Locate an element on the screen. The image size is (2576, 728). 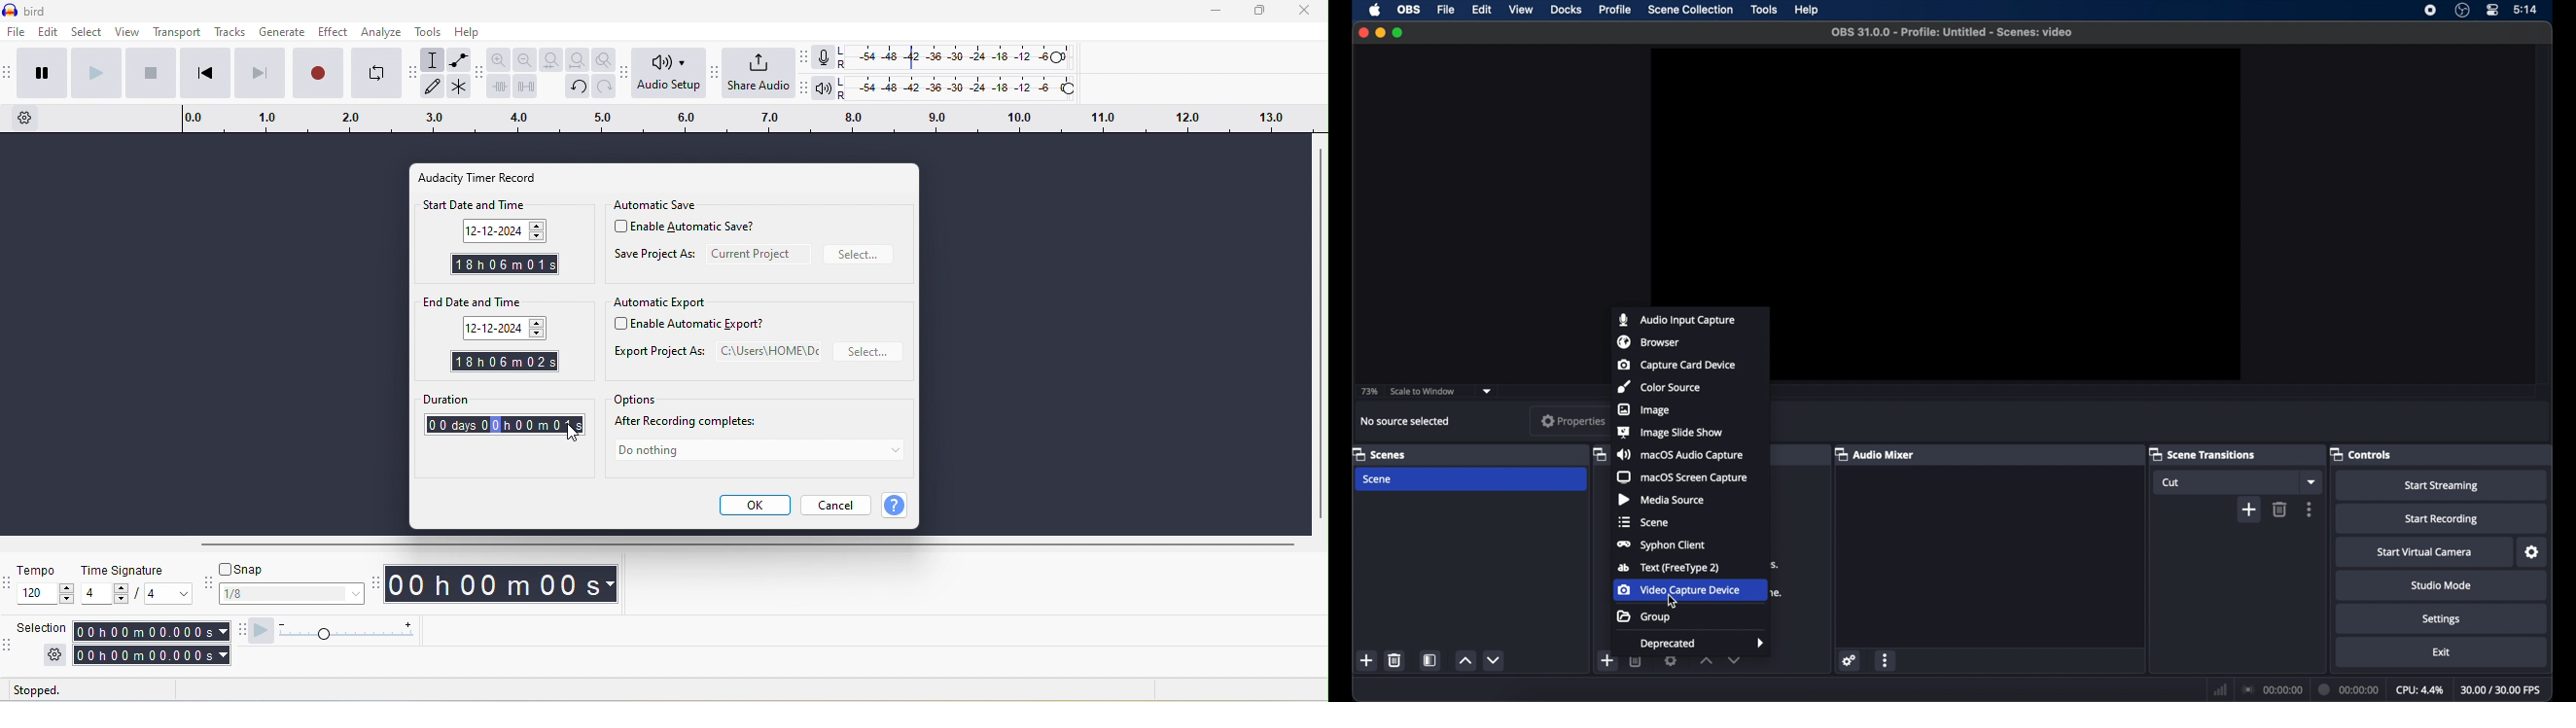
file is located at coordinates (15, 33).